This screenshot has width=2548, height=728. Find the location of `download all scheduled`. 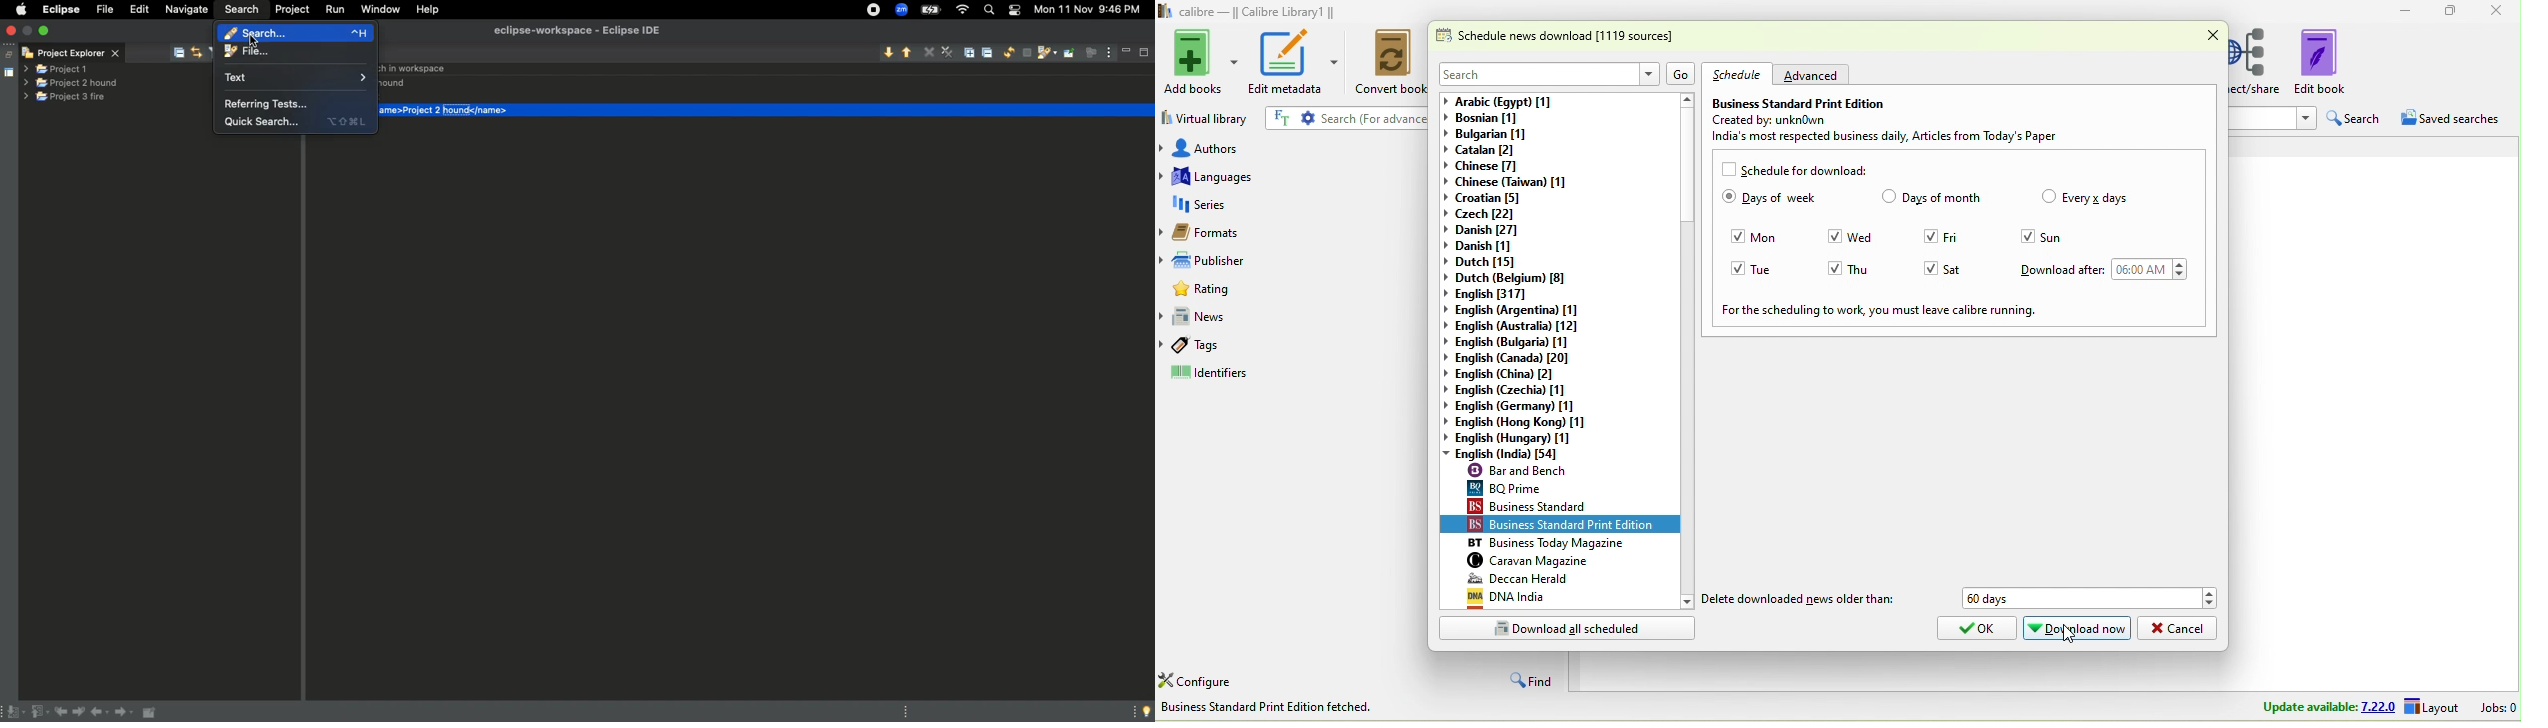

download all scheduled is located at coordinates (1569, 629).